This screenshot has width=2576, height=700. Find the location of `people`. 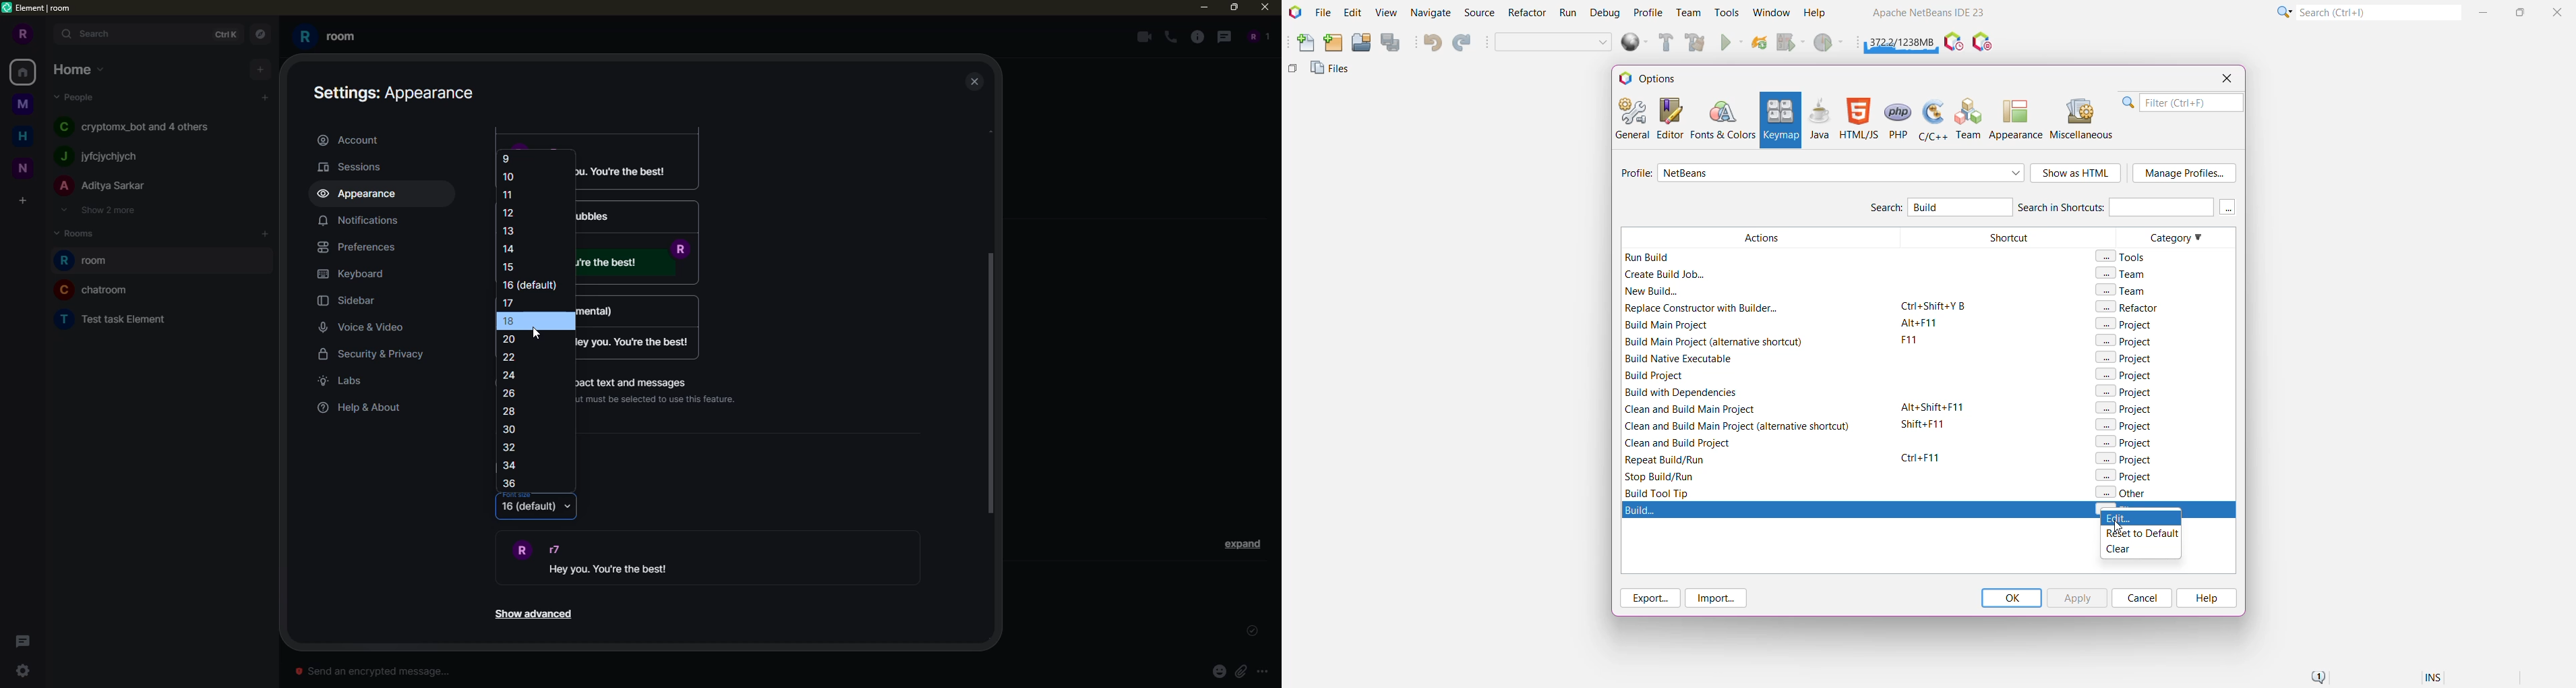

people is located at coordinates (102, 156).